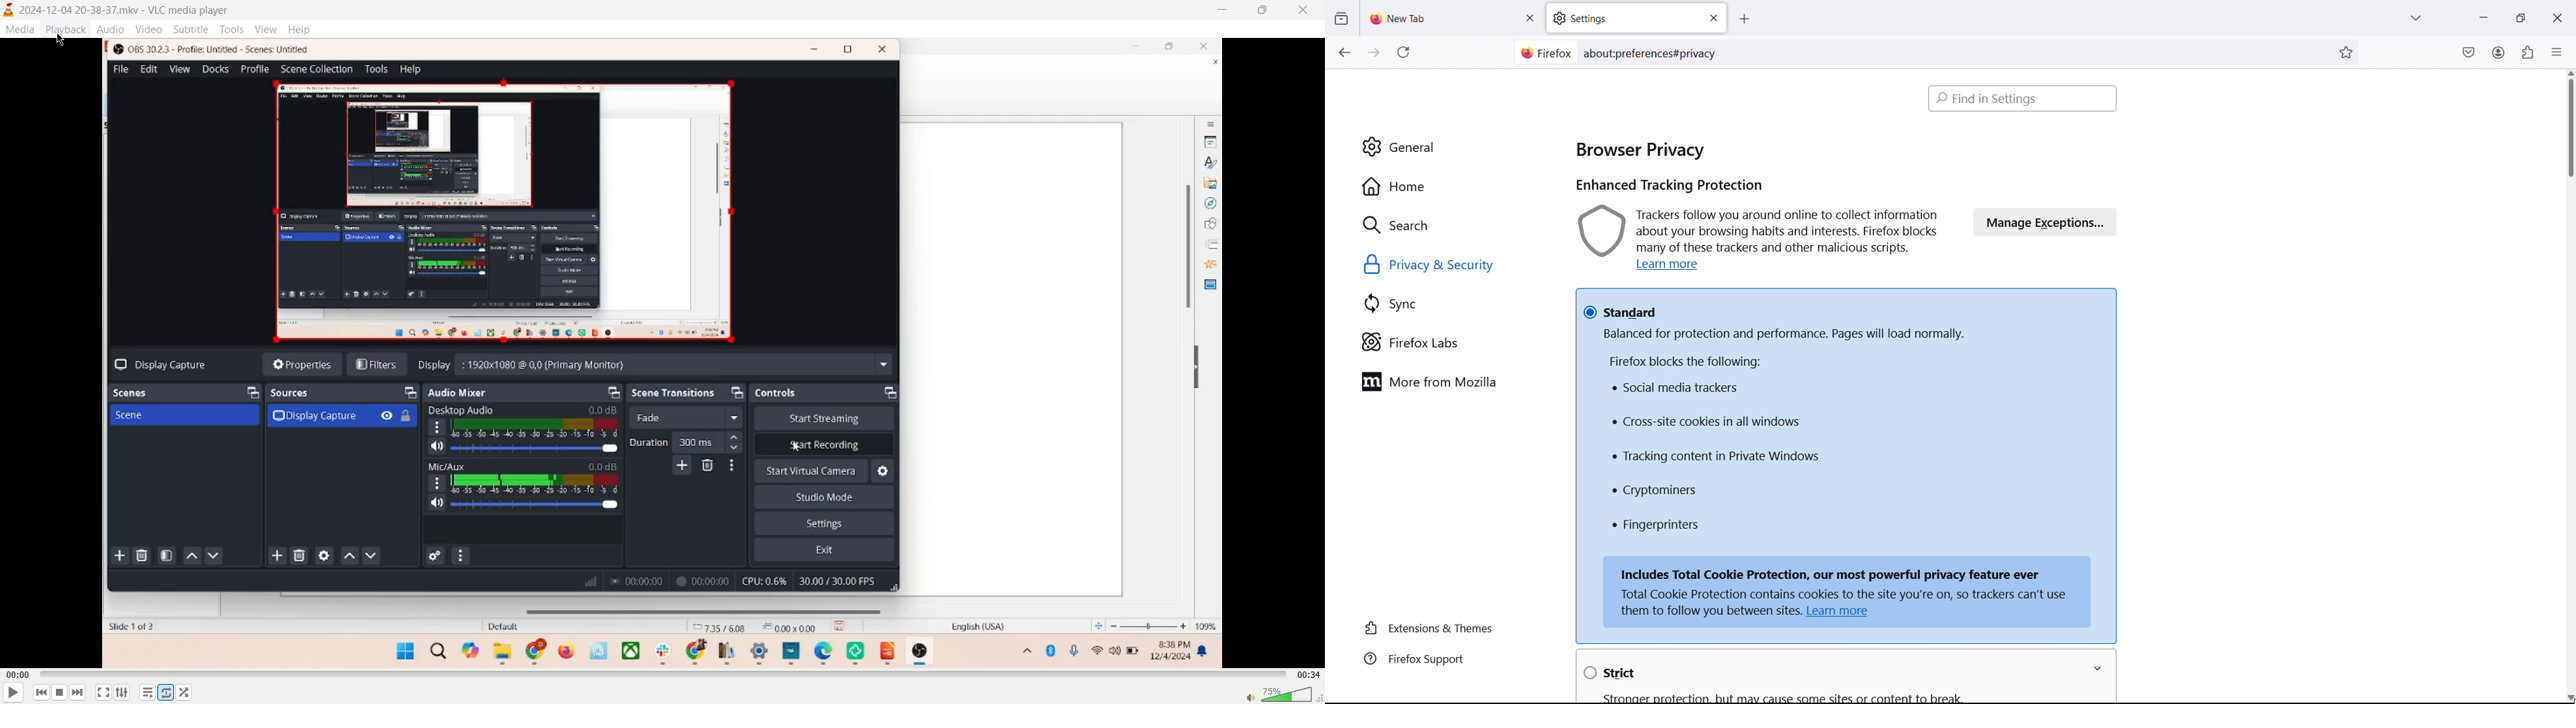  I want to click on playlist, so click(144, 694).